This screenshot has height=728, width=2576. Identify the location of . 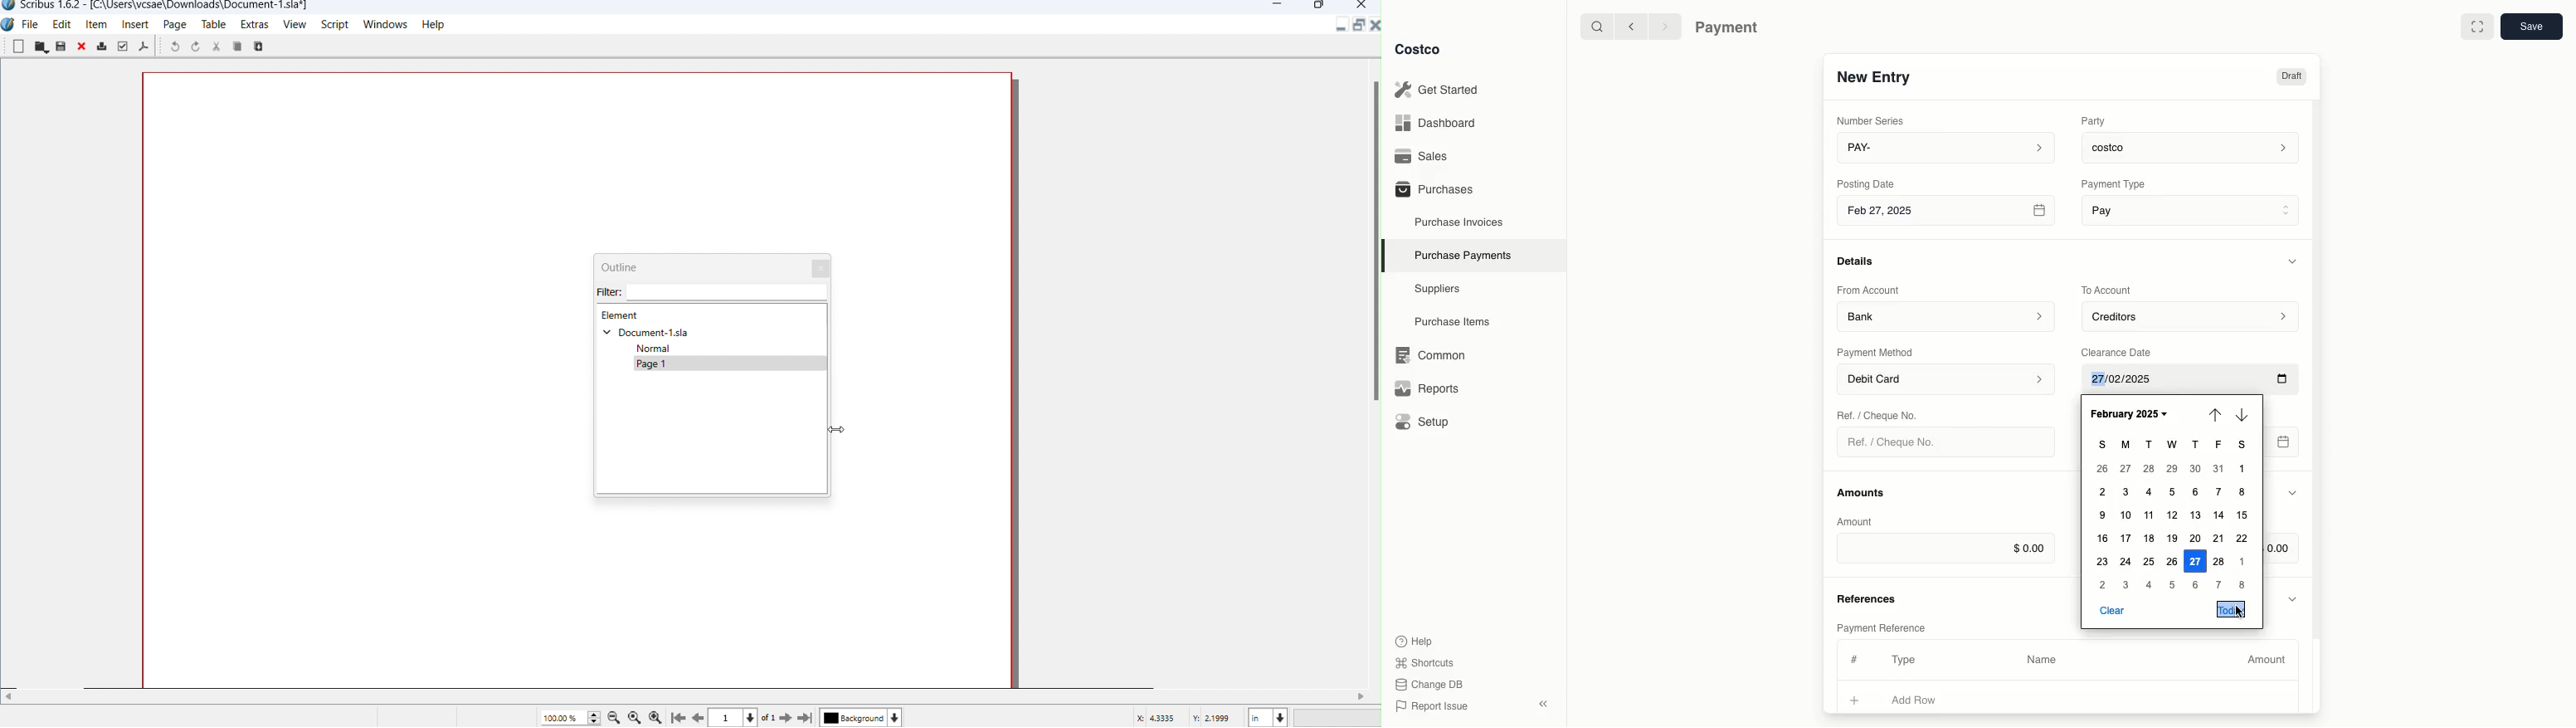
(213, 25).